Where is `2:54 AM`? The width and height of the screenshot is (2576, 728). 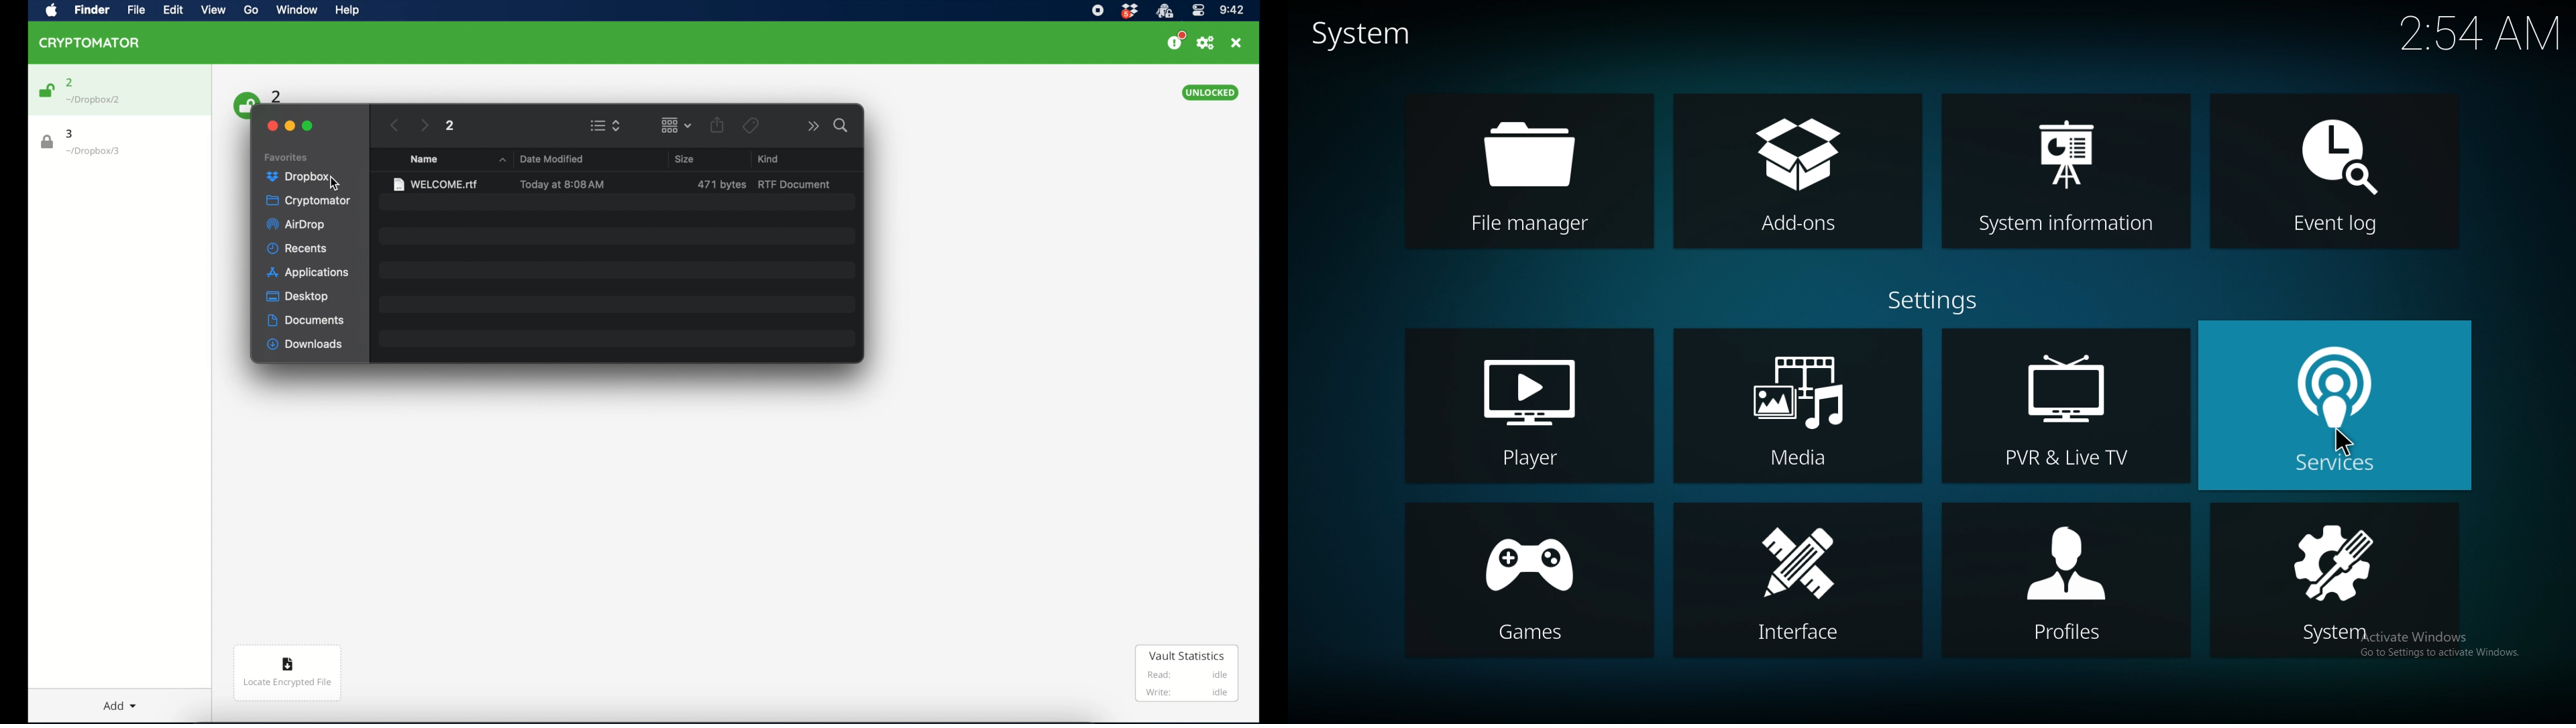
2:54 AM is located at coordinates (2481, 36).